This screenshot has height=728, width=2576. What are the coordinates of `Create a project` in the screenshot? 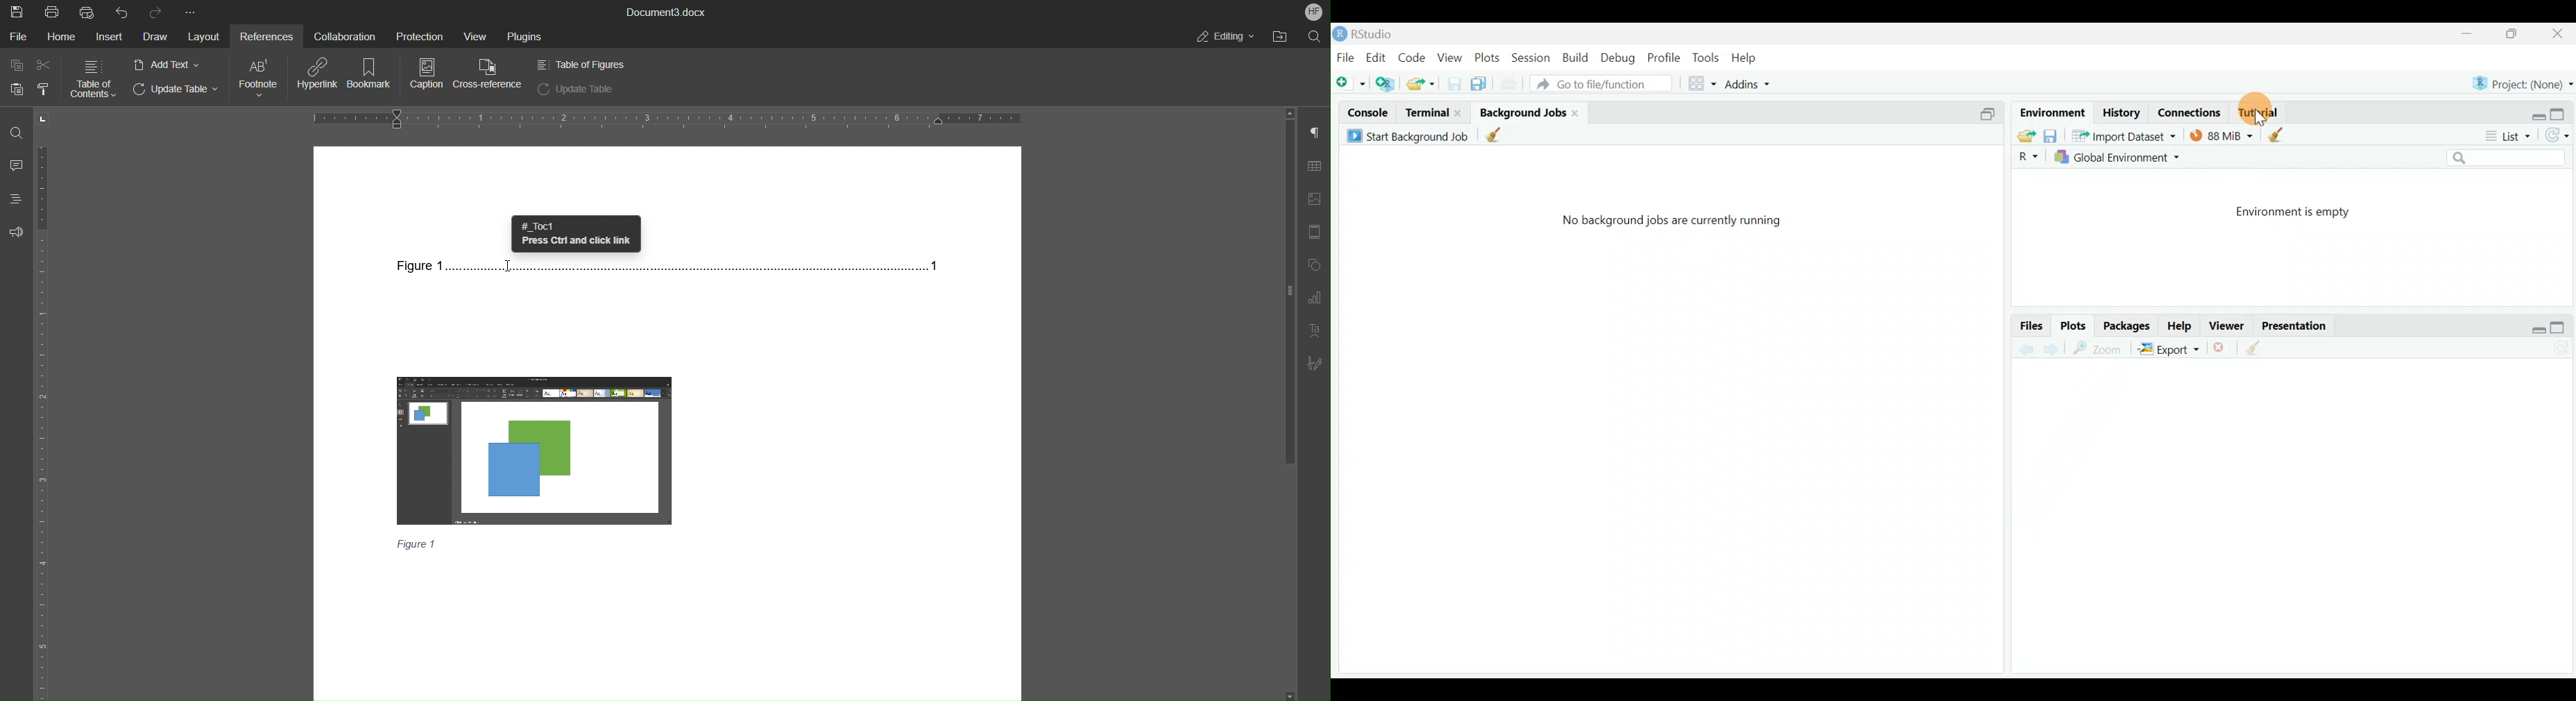 It's located at (1388, 84).